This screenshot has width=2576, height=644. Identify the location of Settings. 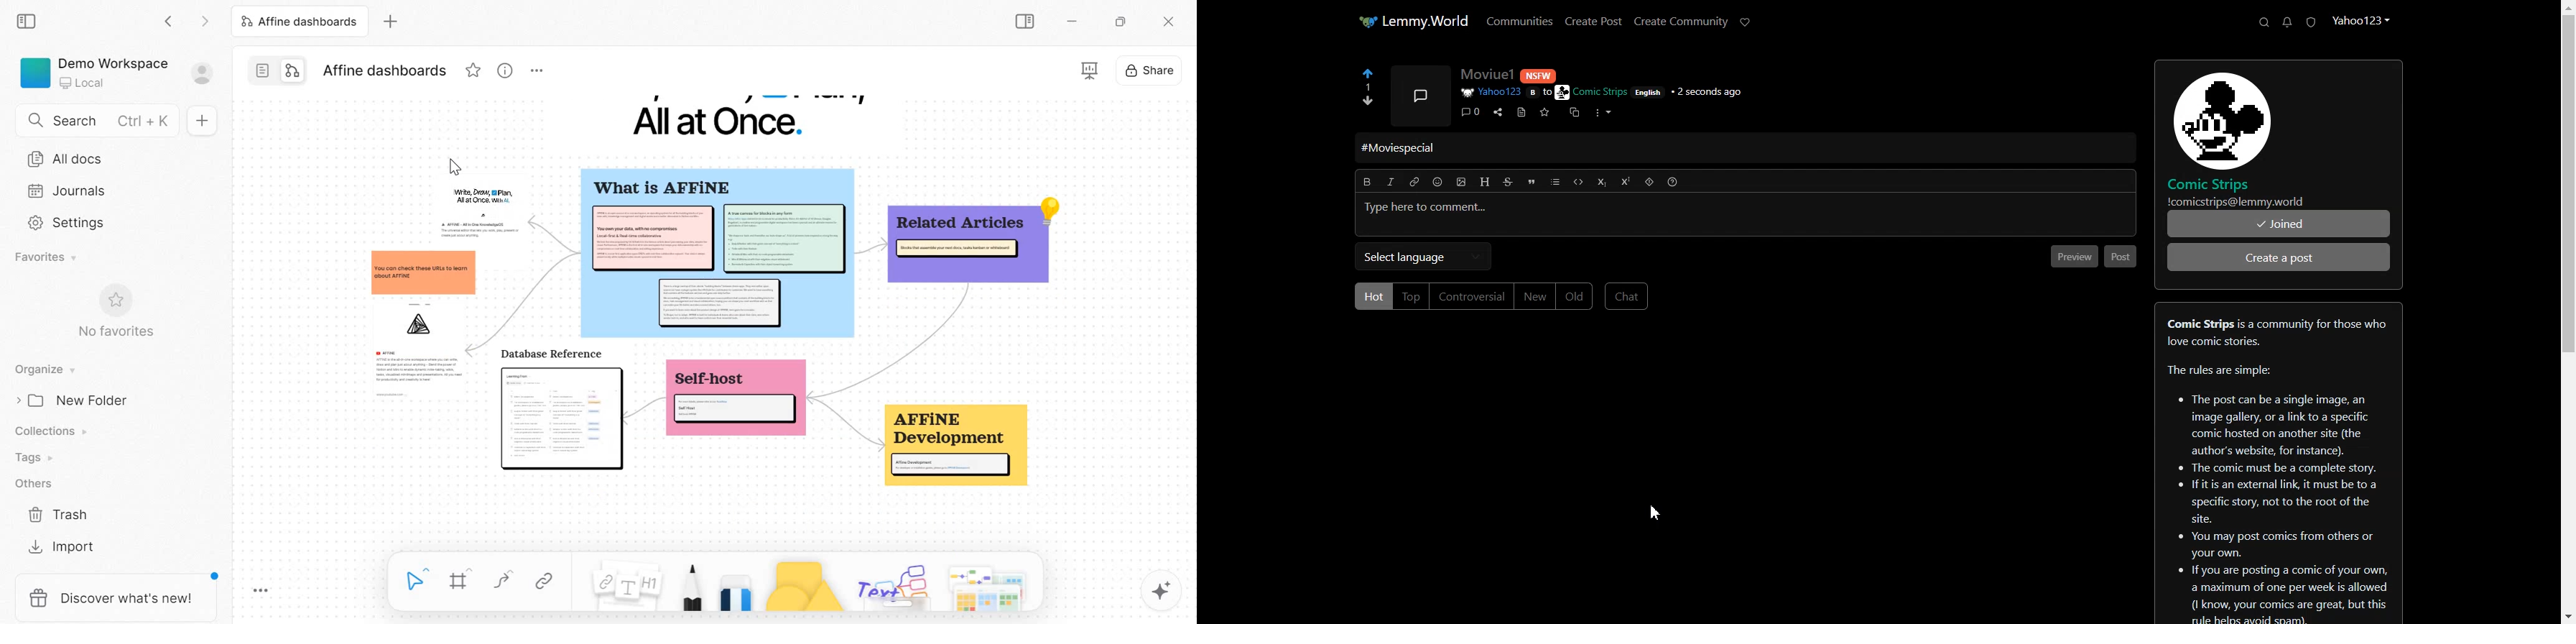
(65, 224).